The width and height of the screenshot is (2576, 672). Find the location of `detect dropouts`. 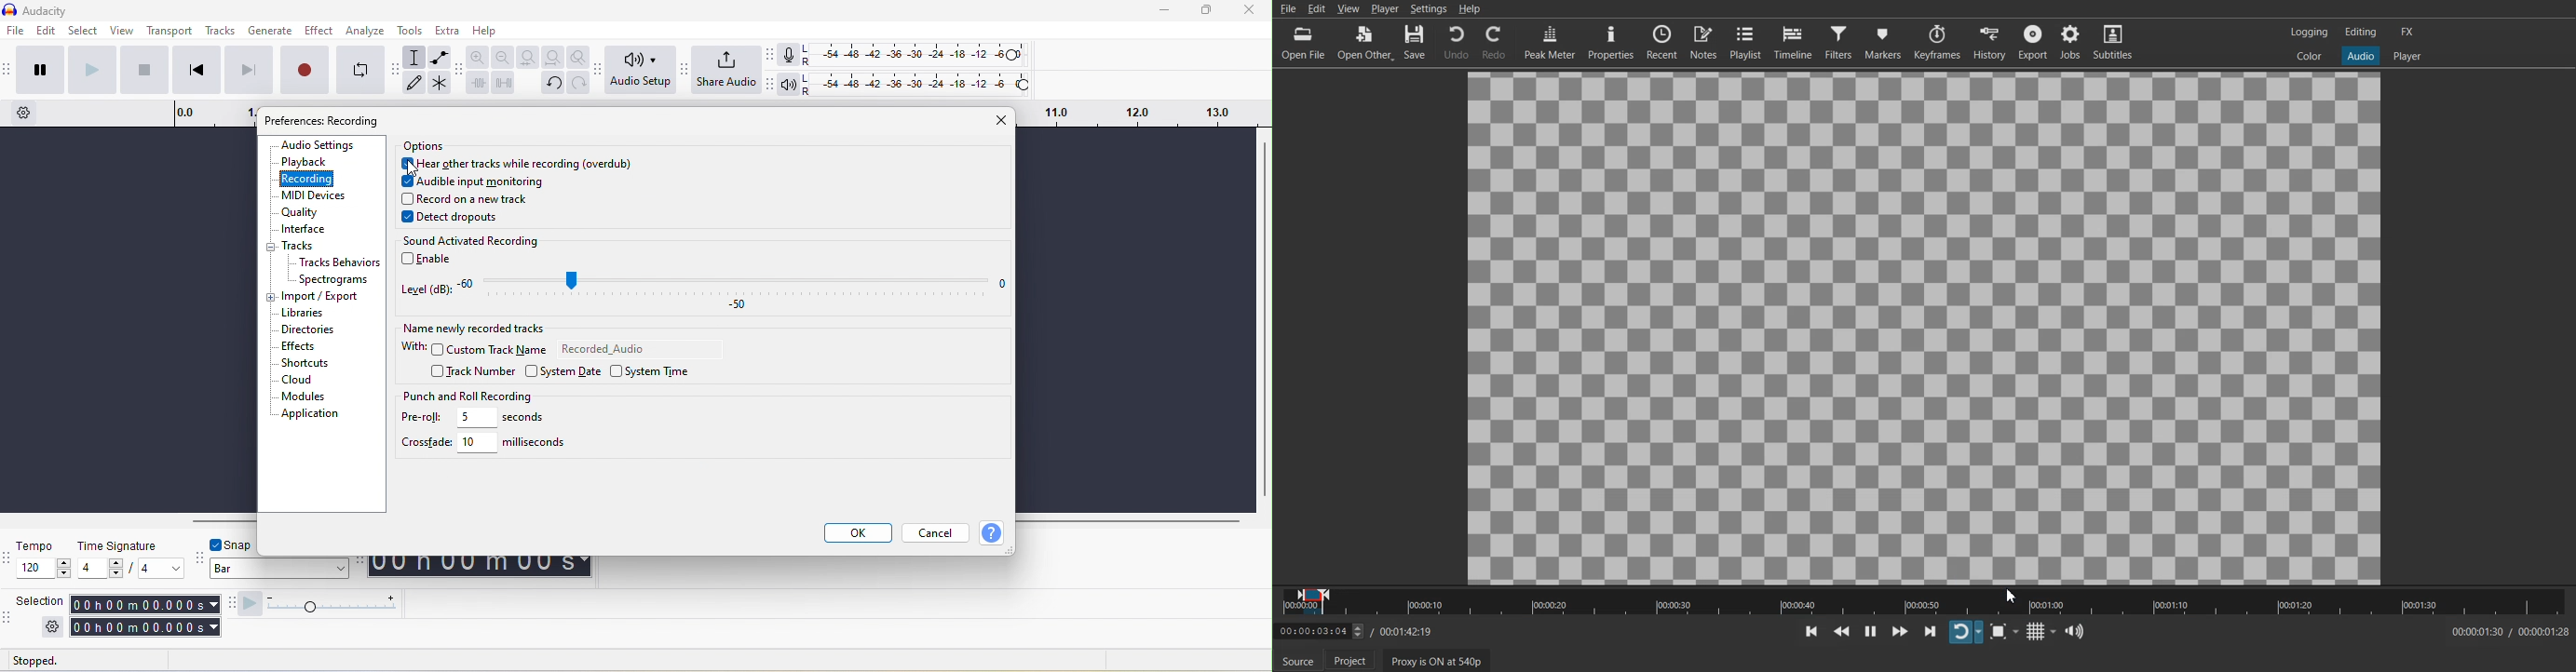

detect dropouts is located at coordinates (452, 218).